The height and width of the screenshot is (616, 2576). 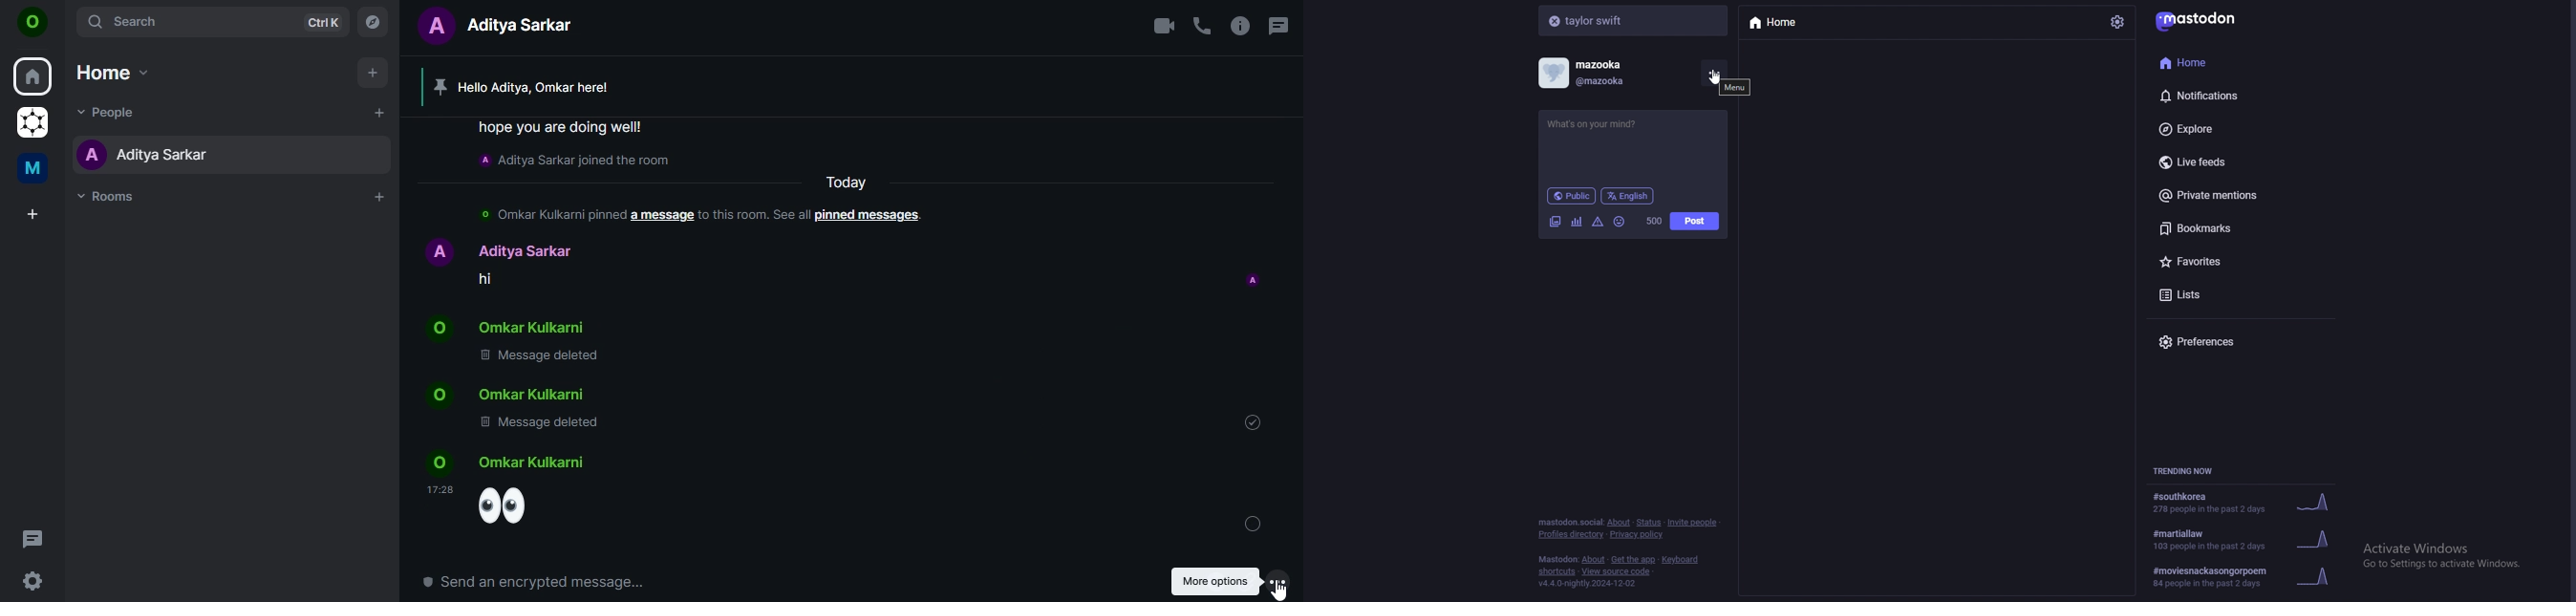 What do you see at coordinates (1620, 522) in the screenshot?
I see `about` at bounding box center [1620, 522].